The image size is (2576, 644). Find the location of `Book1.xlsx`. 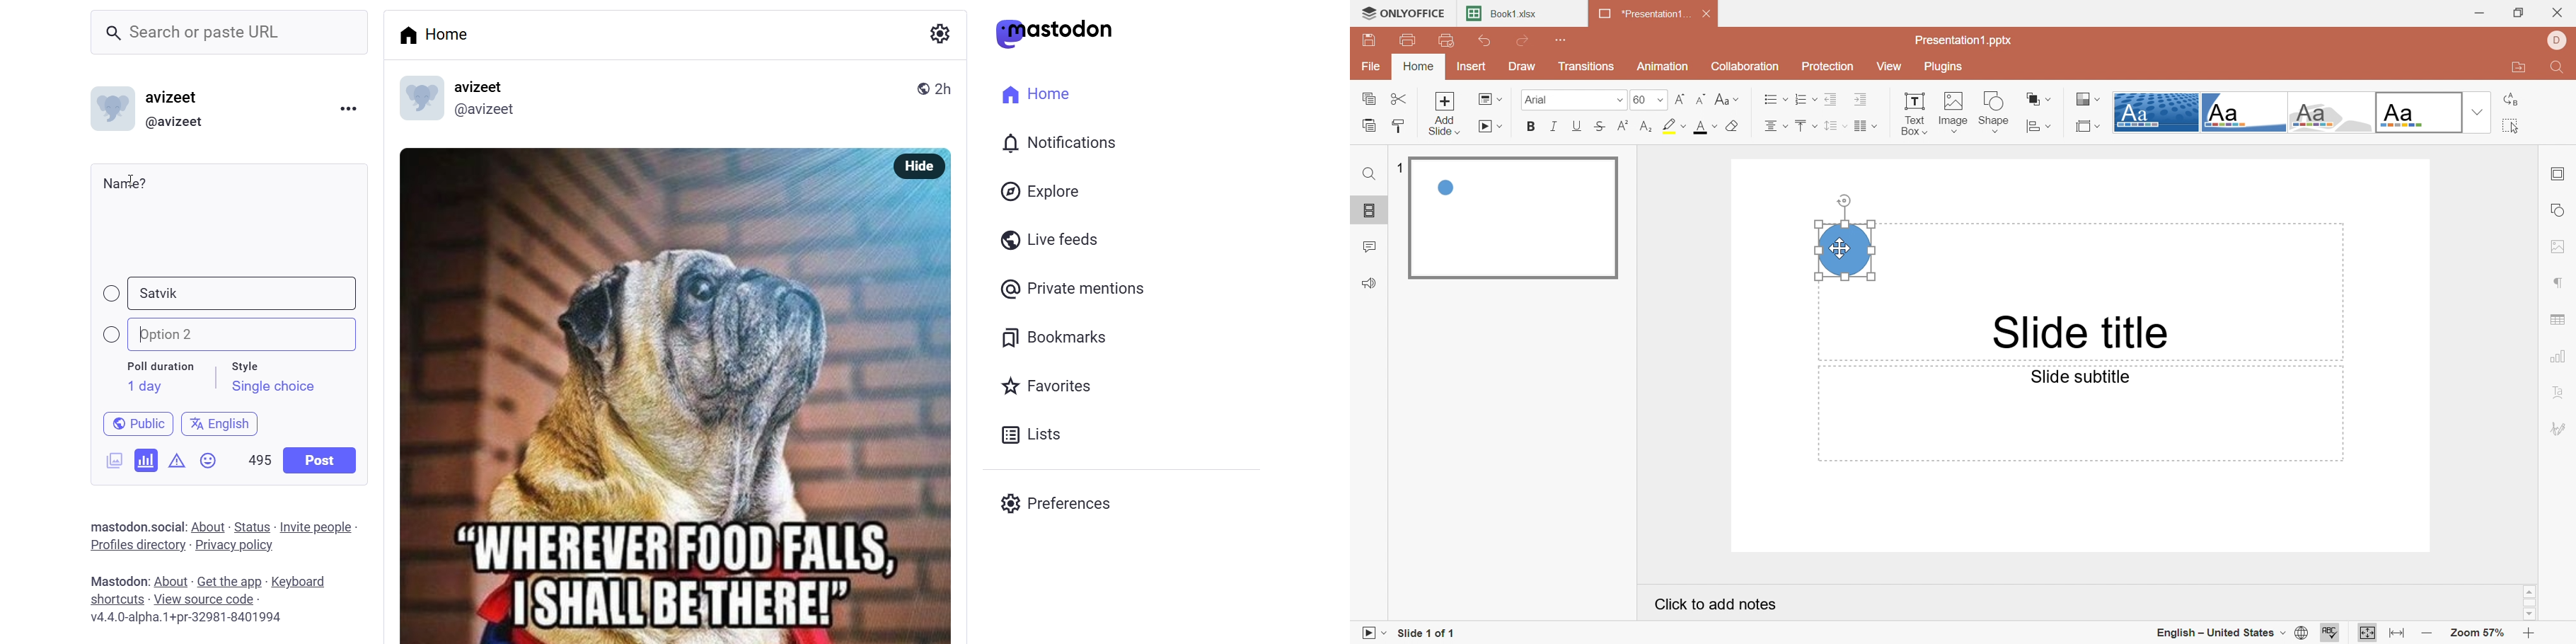

Book1.xlsx is located at coordinates (1503, 13).